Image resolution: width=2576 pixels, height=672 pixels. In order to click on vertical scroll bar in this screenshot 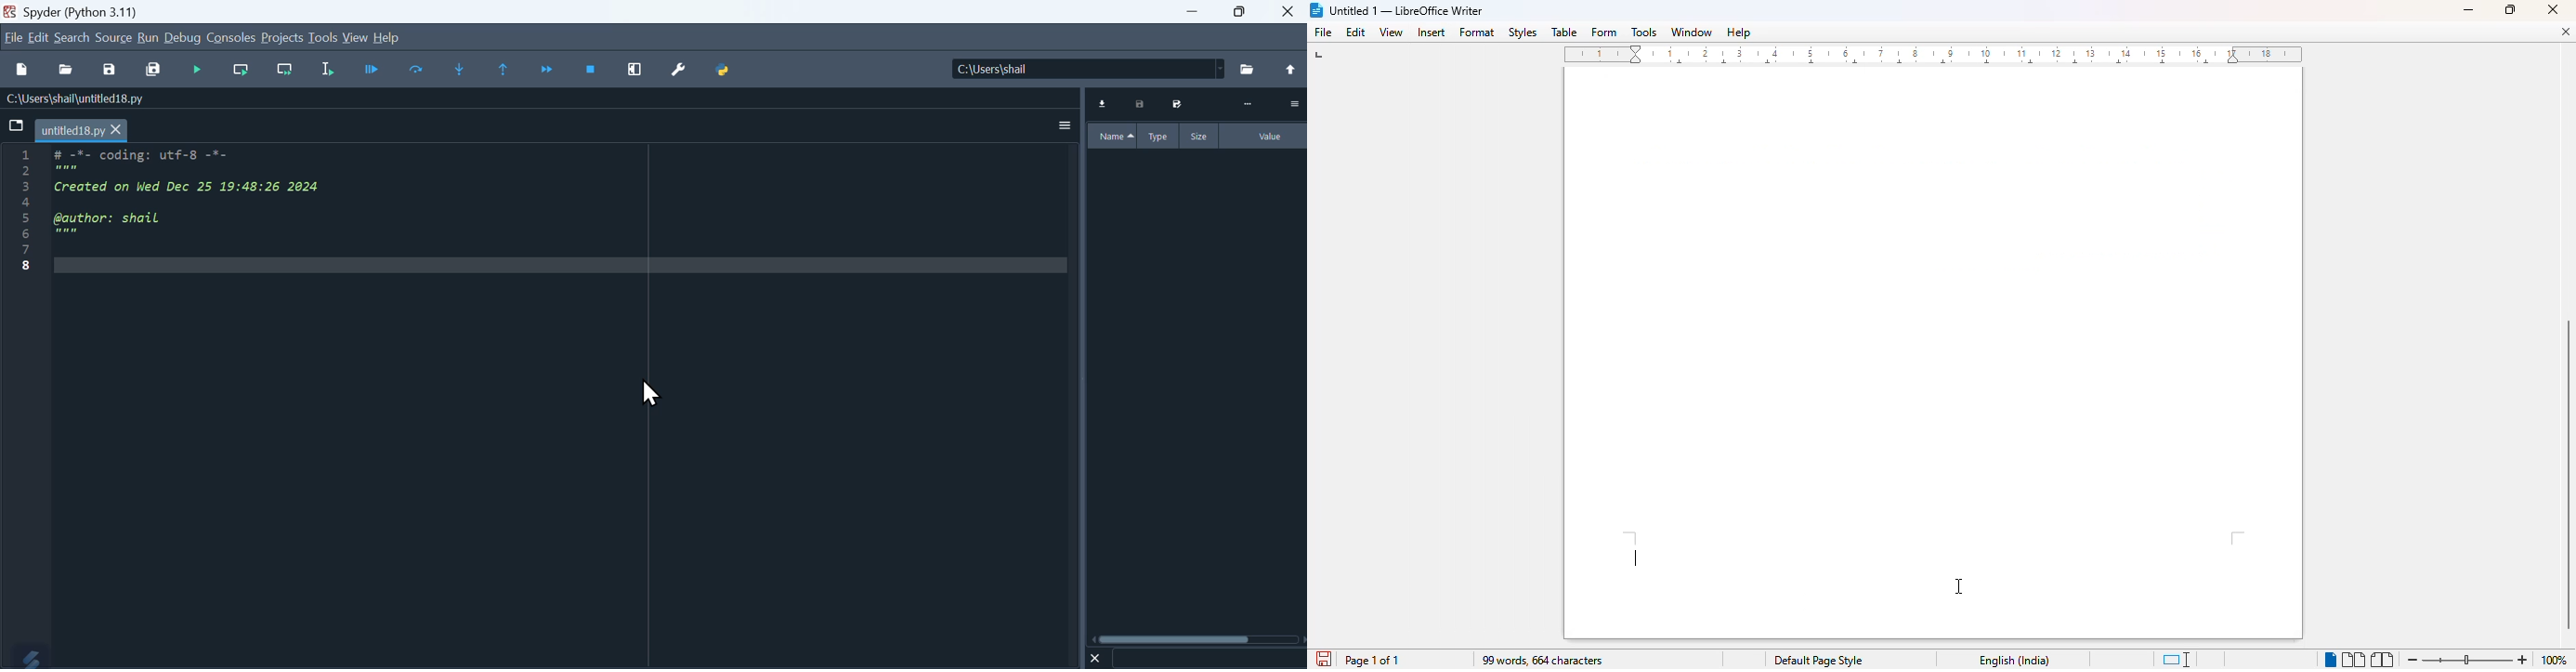, I will do `click(2567, 476)`.